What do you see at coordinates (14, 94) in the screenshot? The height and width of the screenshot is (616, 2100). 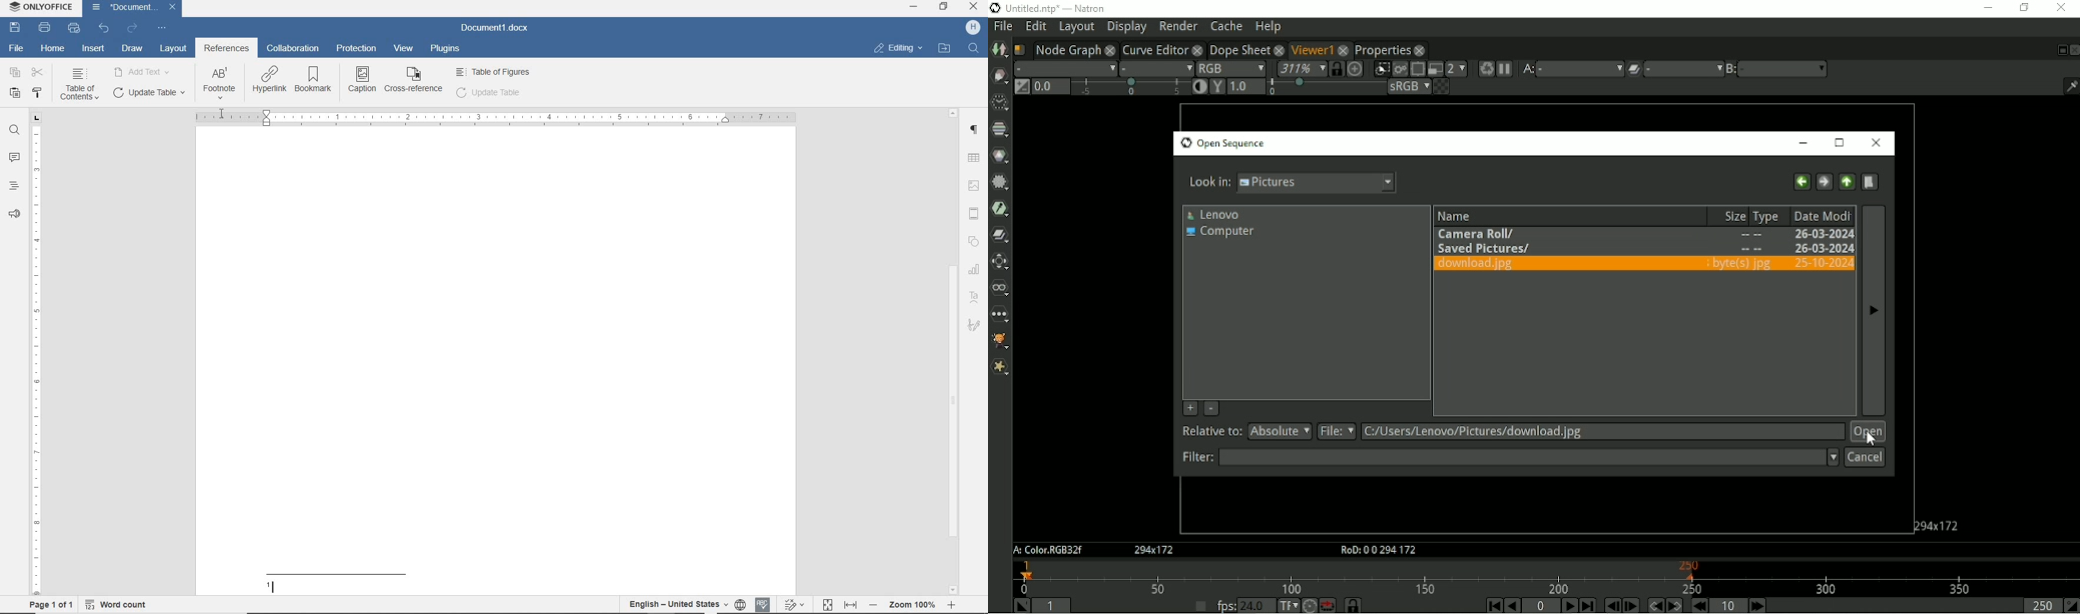 I see `paste` at bounding box center [14, 94].